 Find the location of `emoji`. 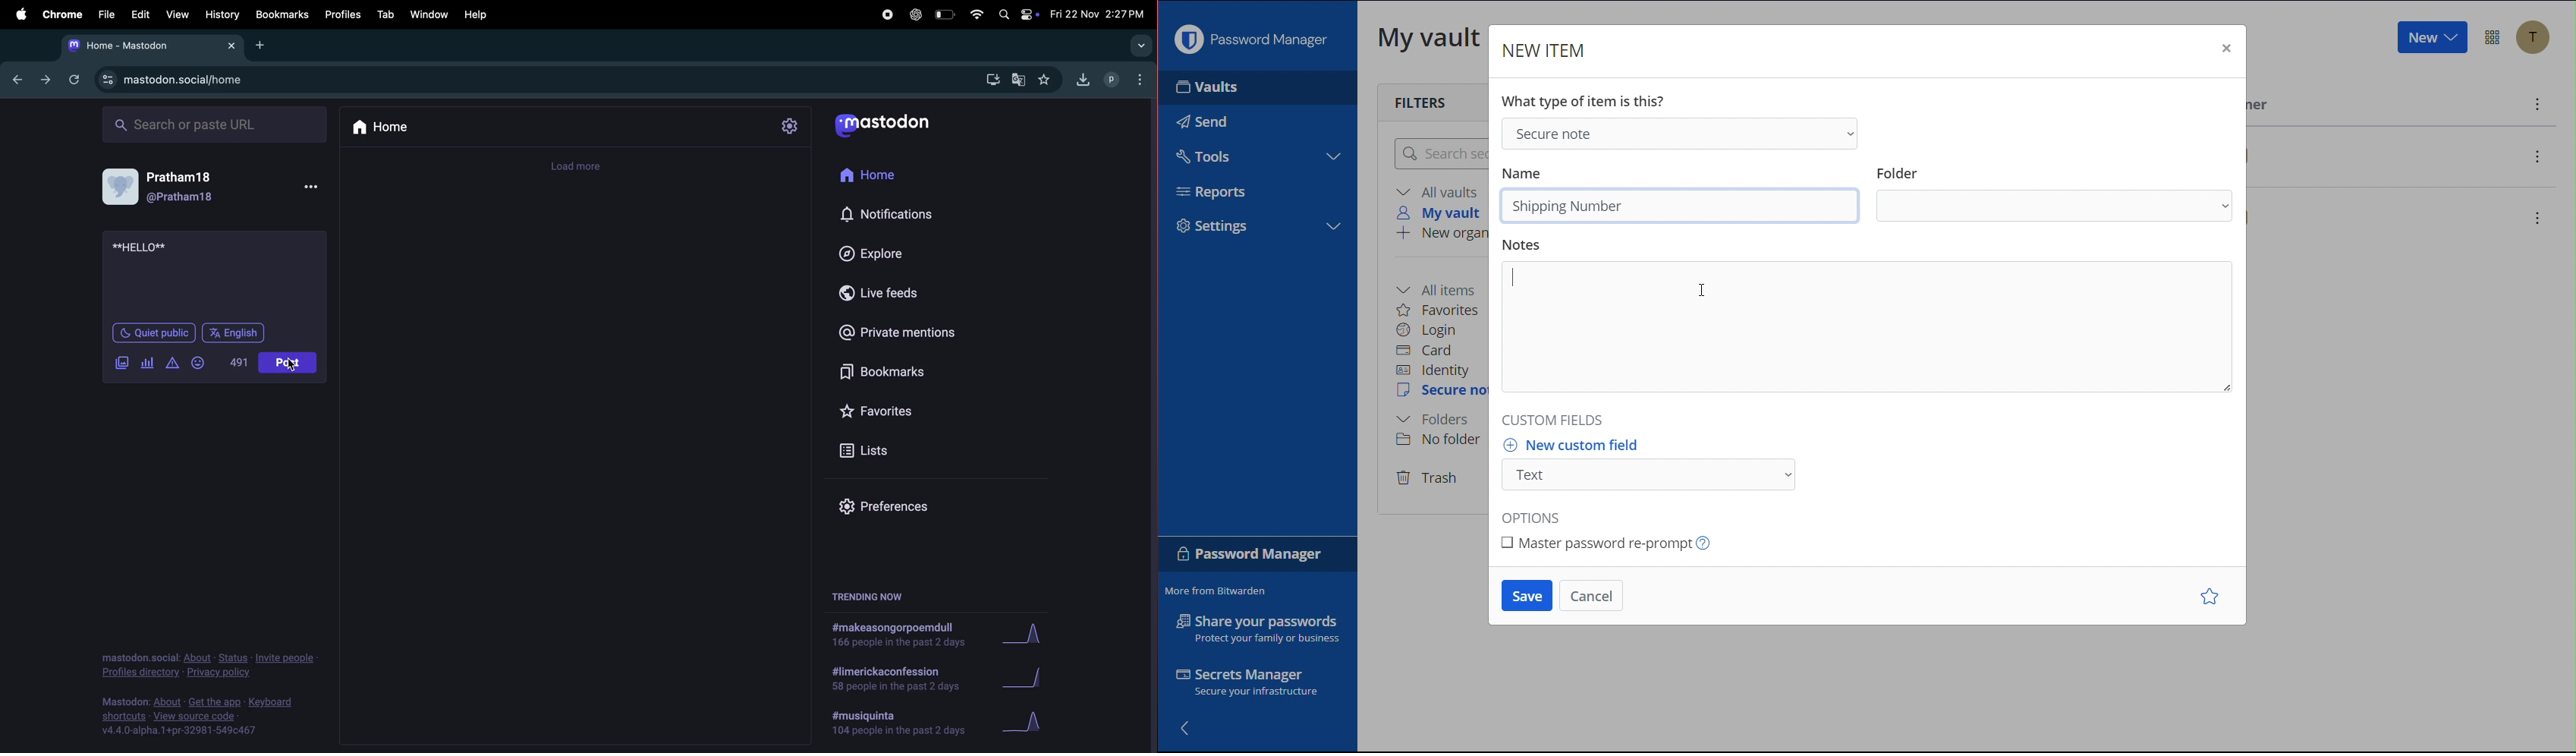

emoji is located at coordinates (198, 363).